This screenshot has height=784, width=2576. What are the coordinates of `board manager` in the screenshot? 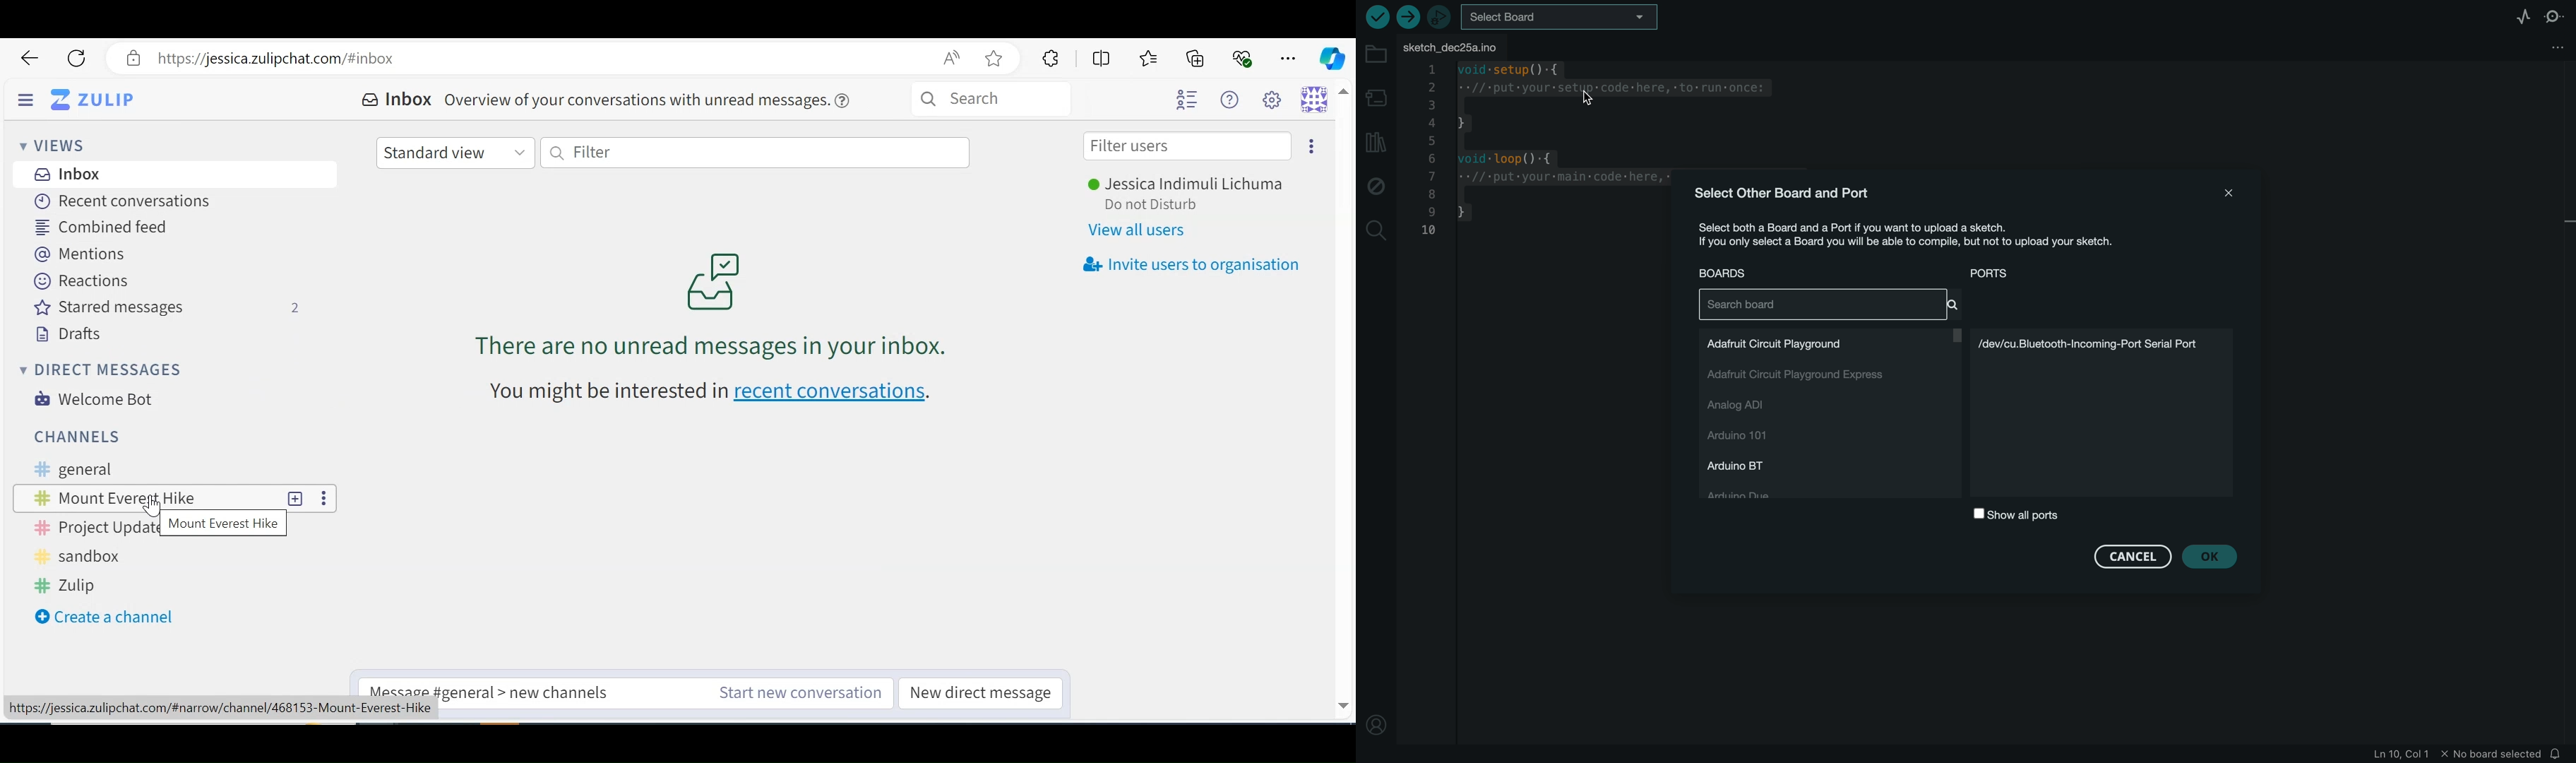 It's located at (1375, 97).